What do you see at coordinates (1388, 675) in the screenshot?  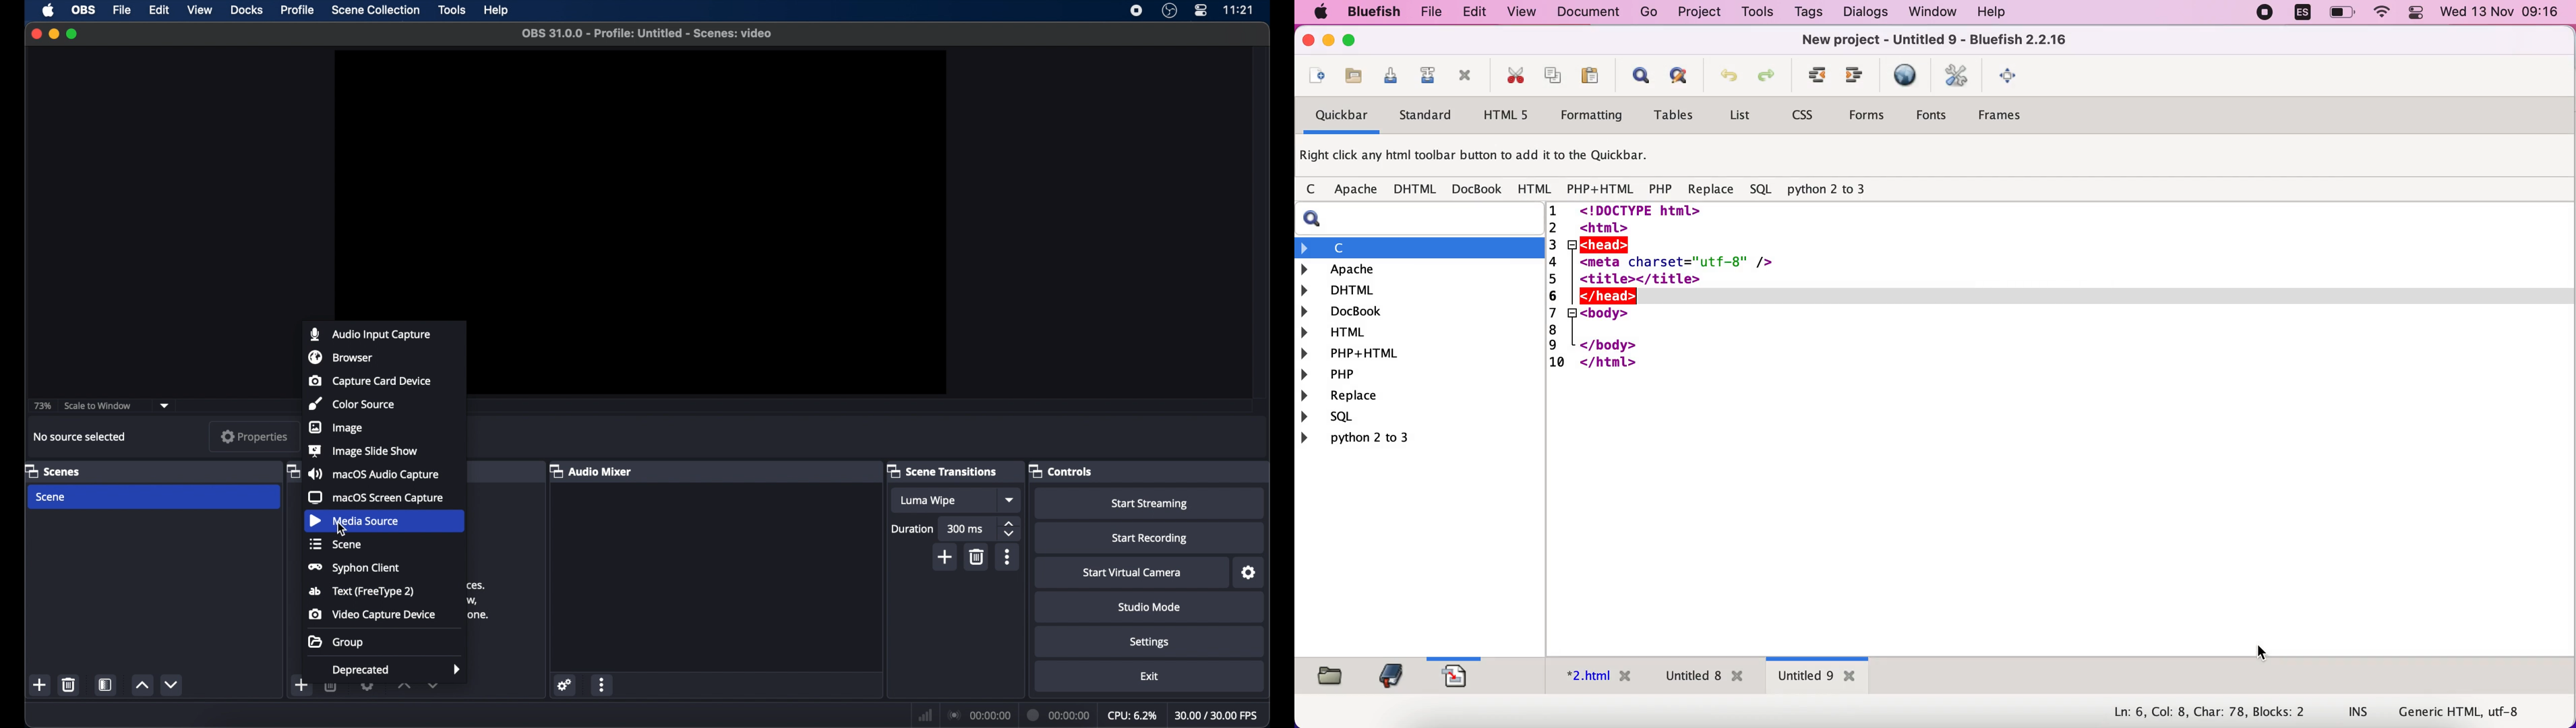 I see `bookmarks` at bounding box center [1388, 675].